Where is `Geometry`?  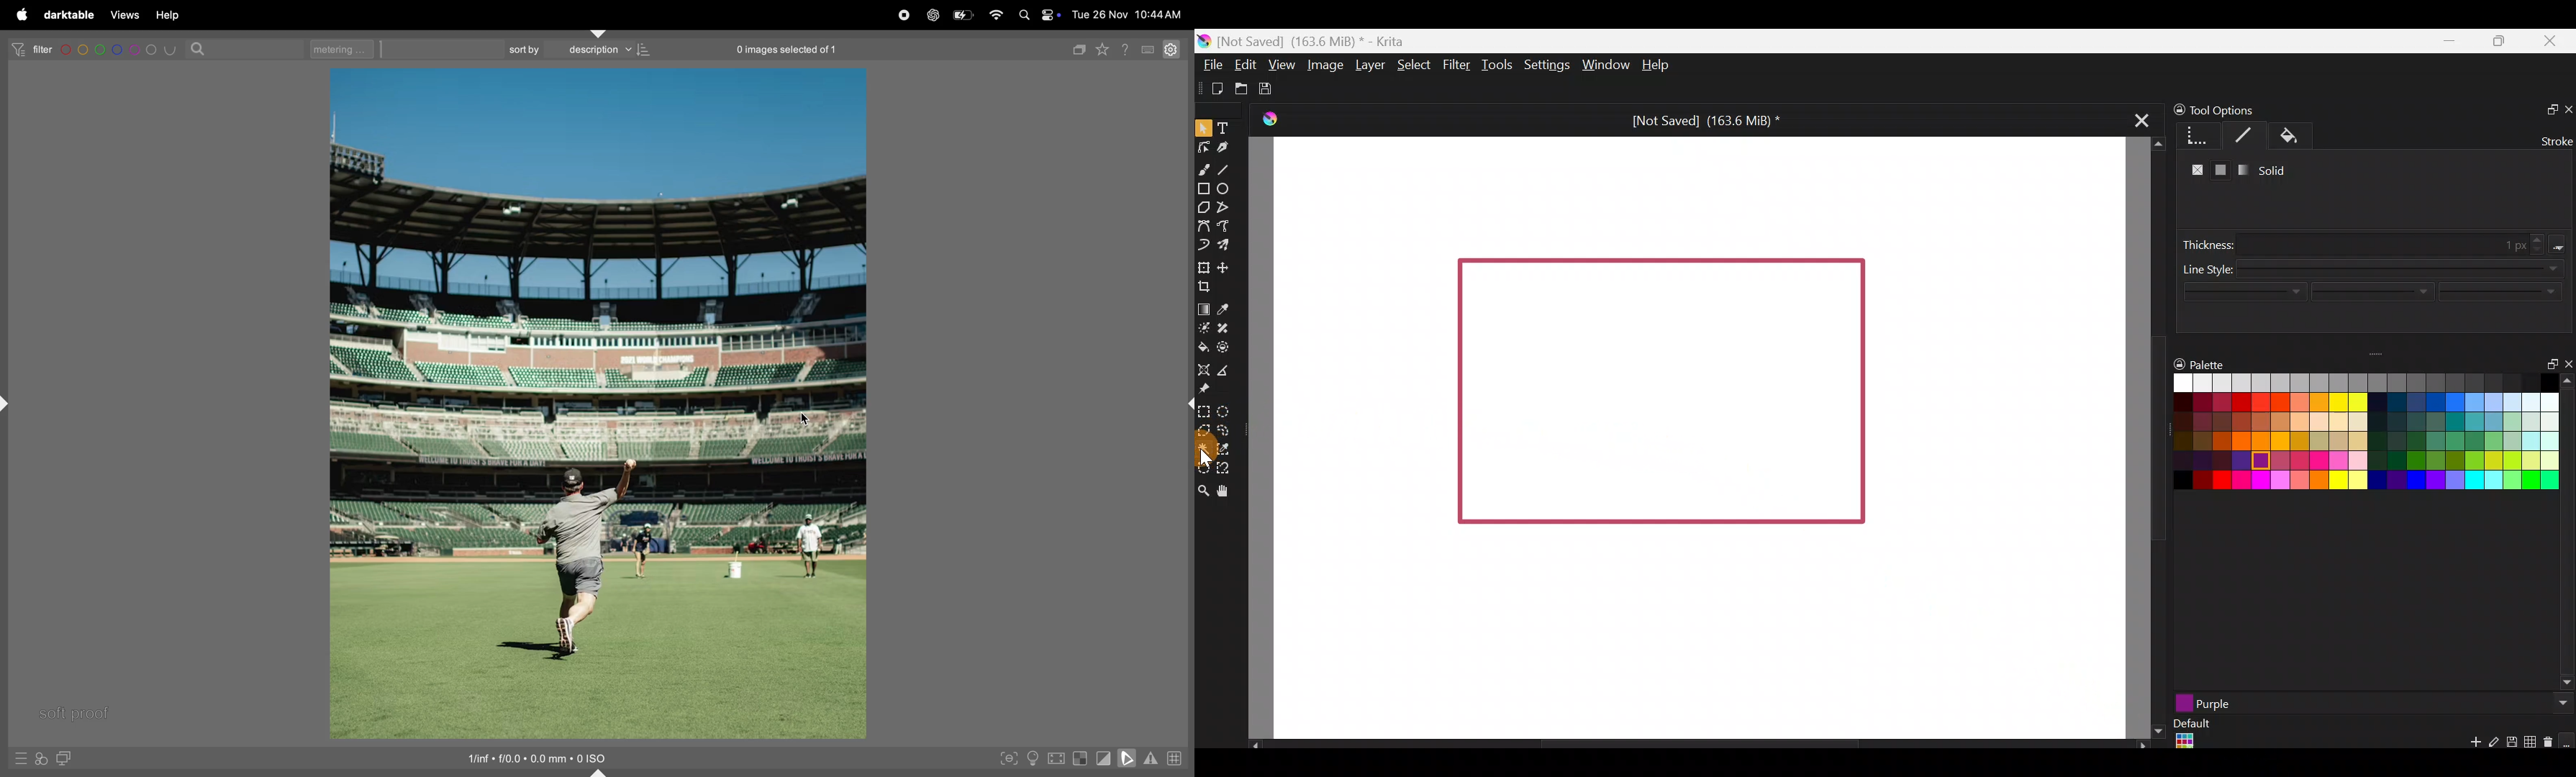
Geometry is located at coordinates (2192, 135).